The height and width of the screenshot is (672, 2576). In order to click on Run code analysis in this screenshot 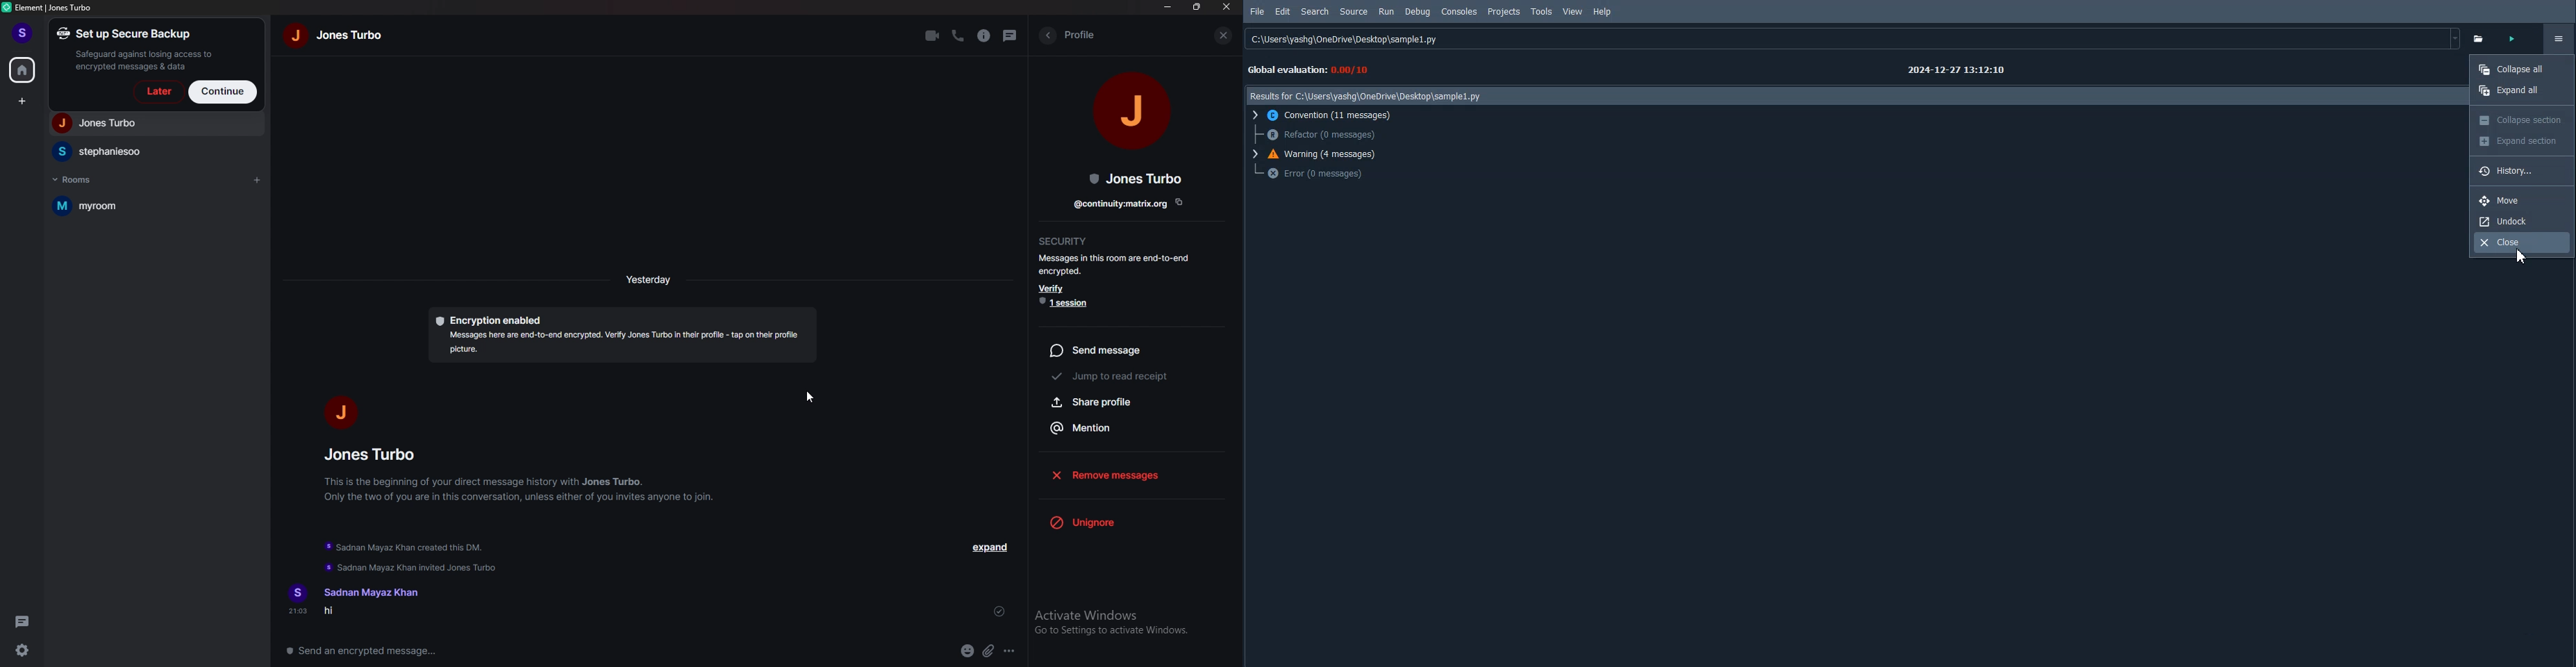, I will do `click(2518, 38)`.